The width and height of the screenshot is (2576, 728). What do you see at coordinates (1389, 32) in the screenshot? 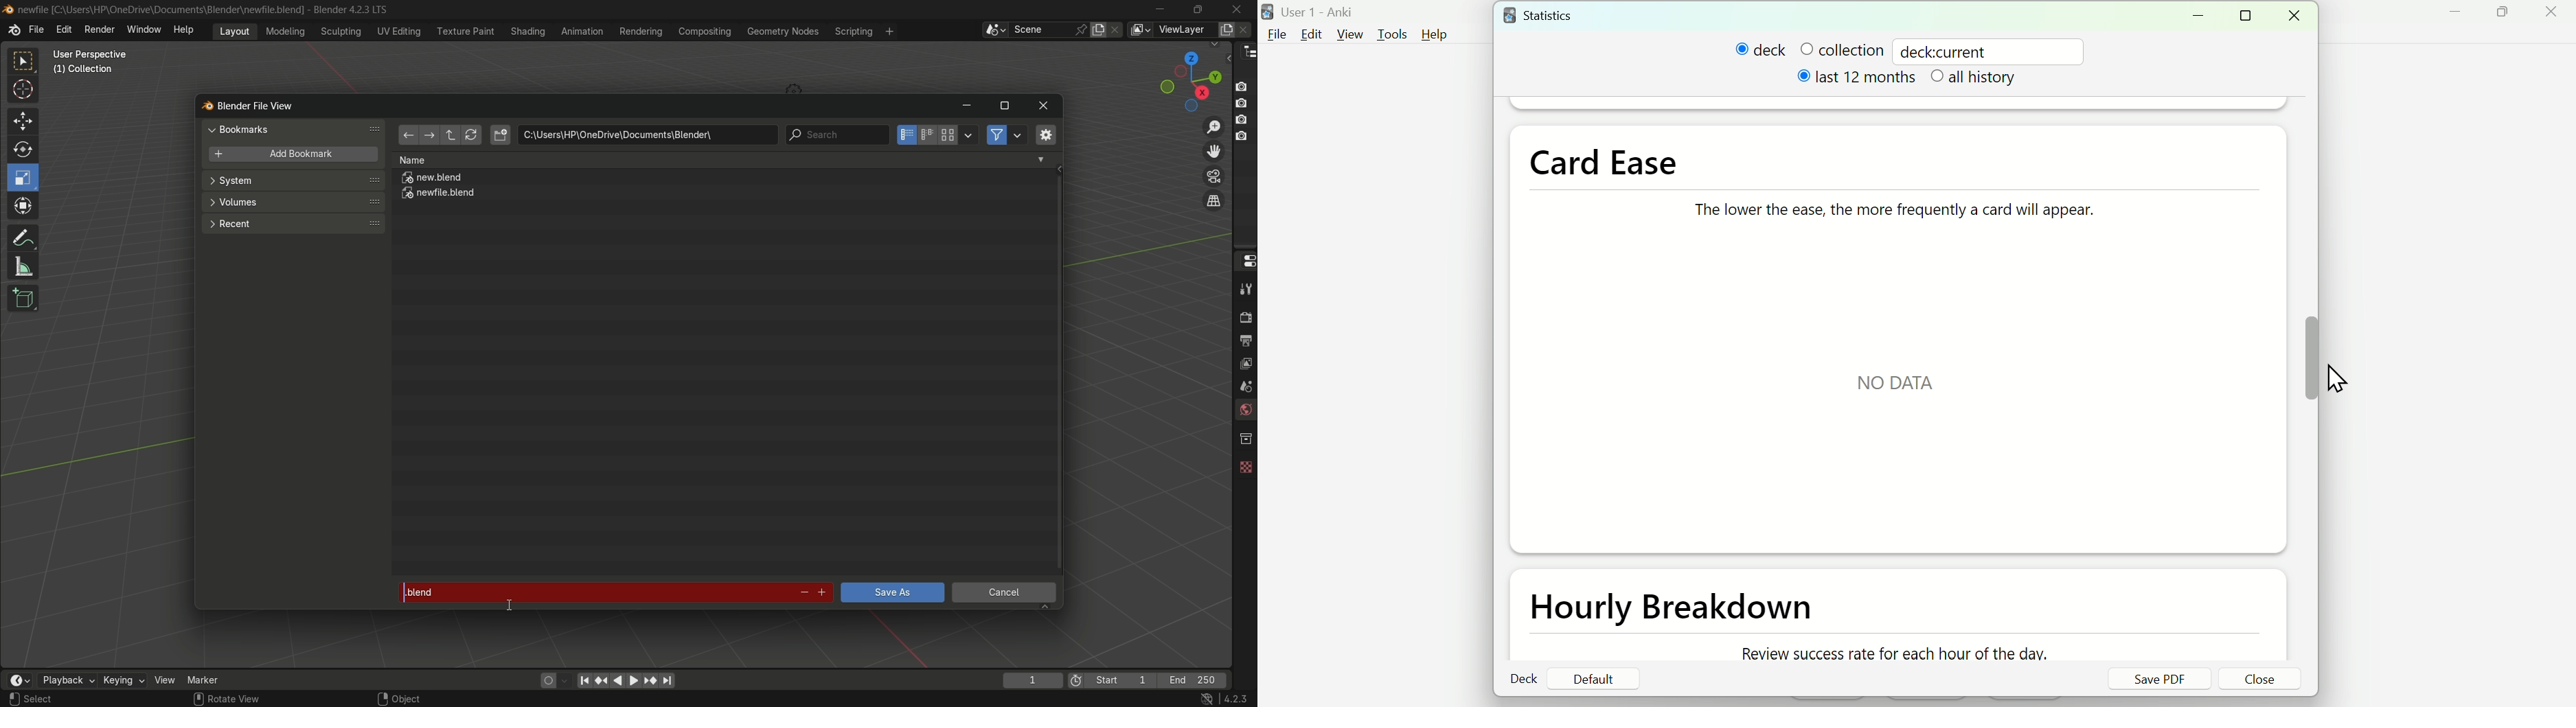
I see `Tools` at bounding box center [1389, 32].